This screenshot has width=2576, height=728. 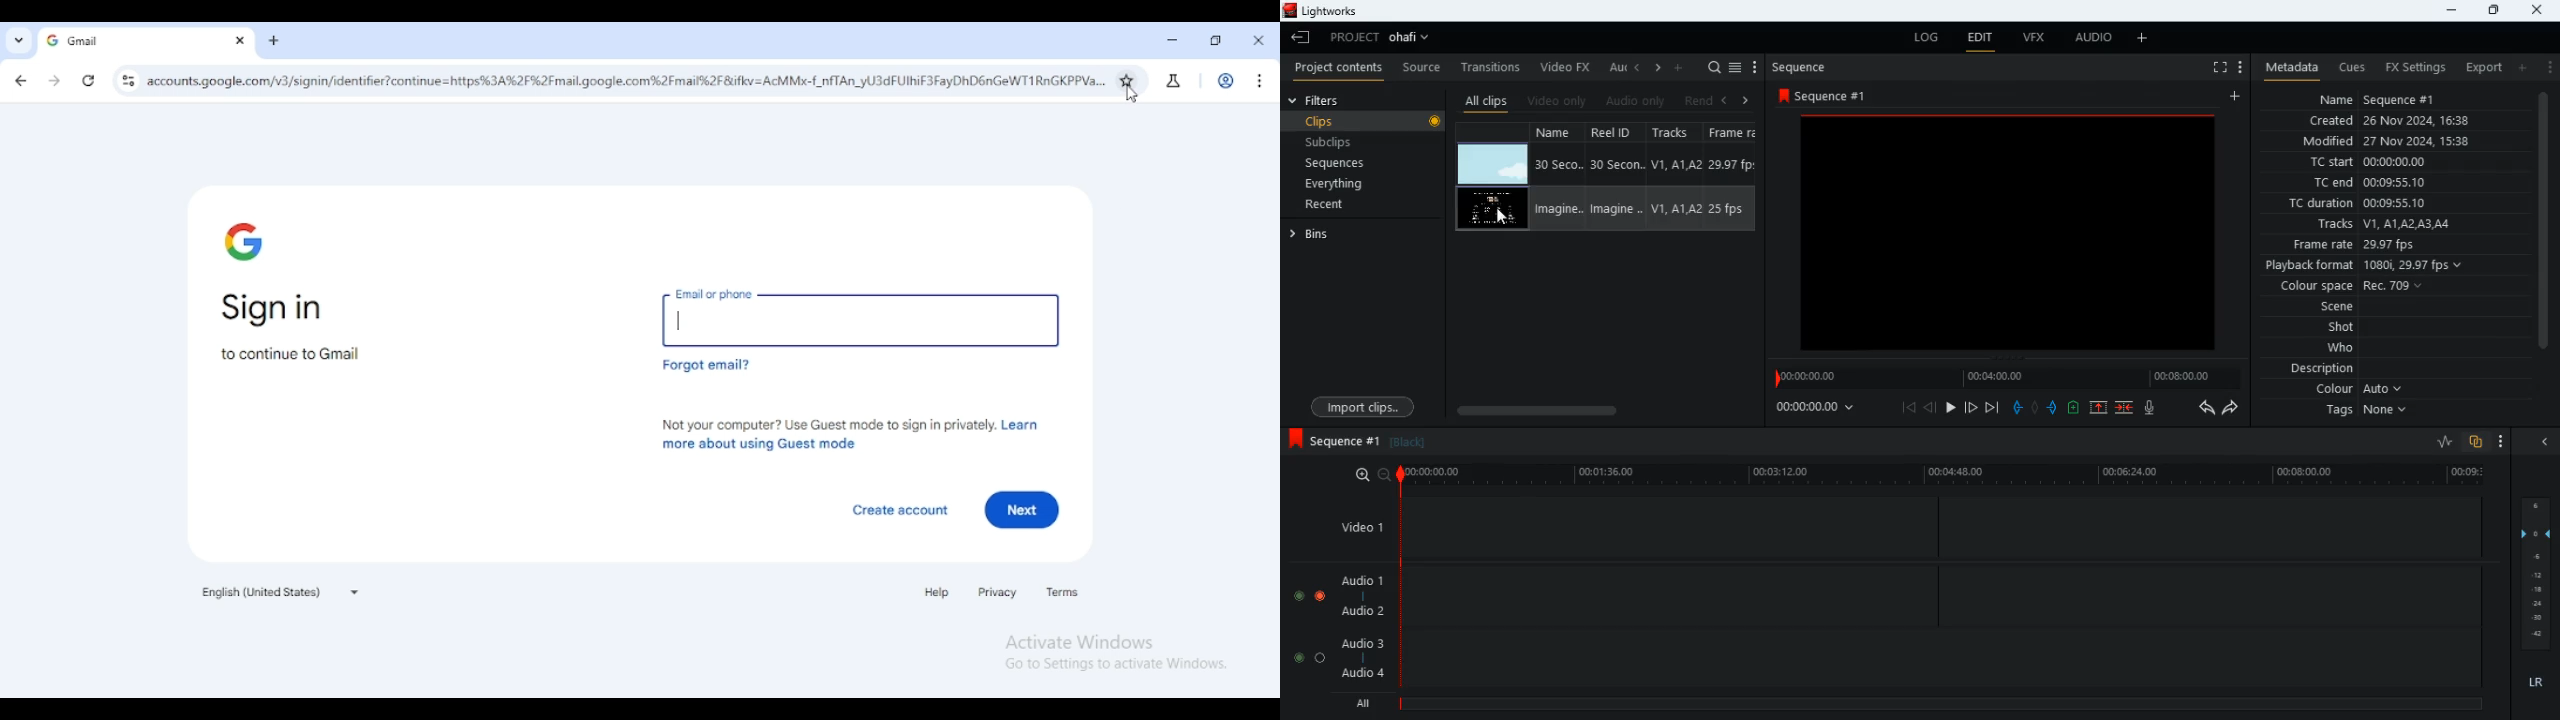 What do you see at coordinates (1358, 527) in the screenshot?
I see `video 1` at bounding box center [1358, 527].